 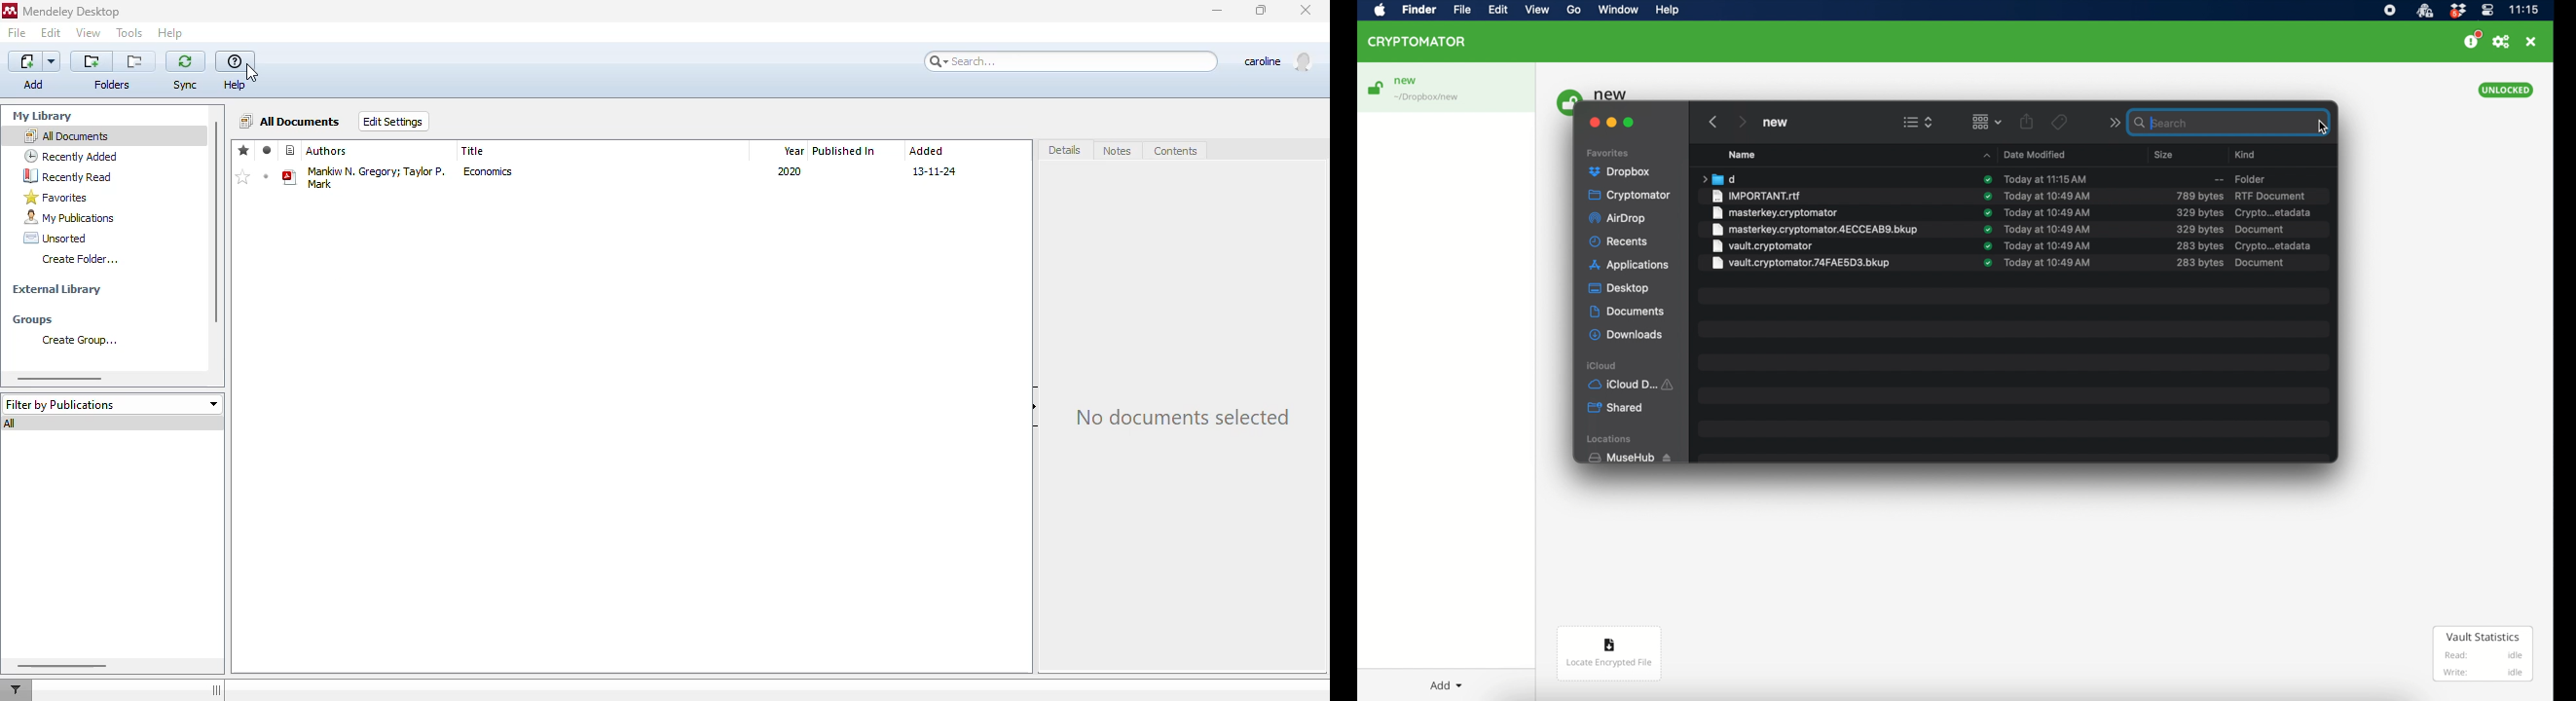 I want to click on added, so click(x=926, y=152).